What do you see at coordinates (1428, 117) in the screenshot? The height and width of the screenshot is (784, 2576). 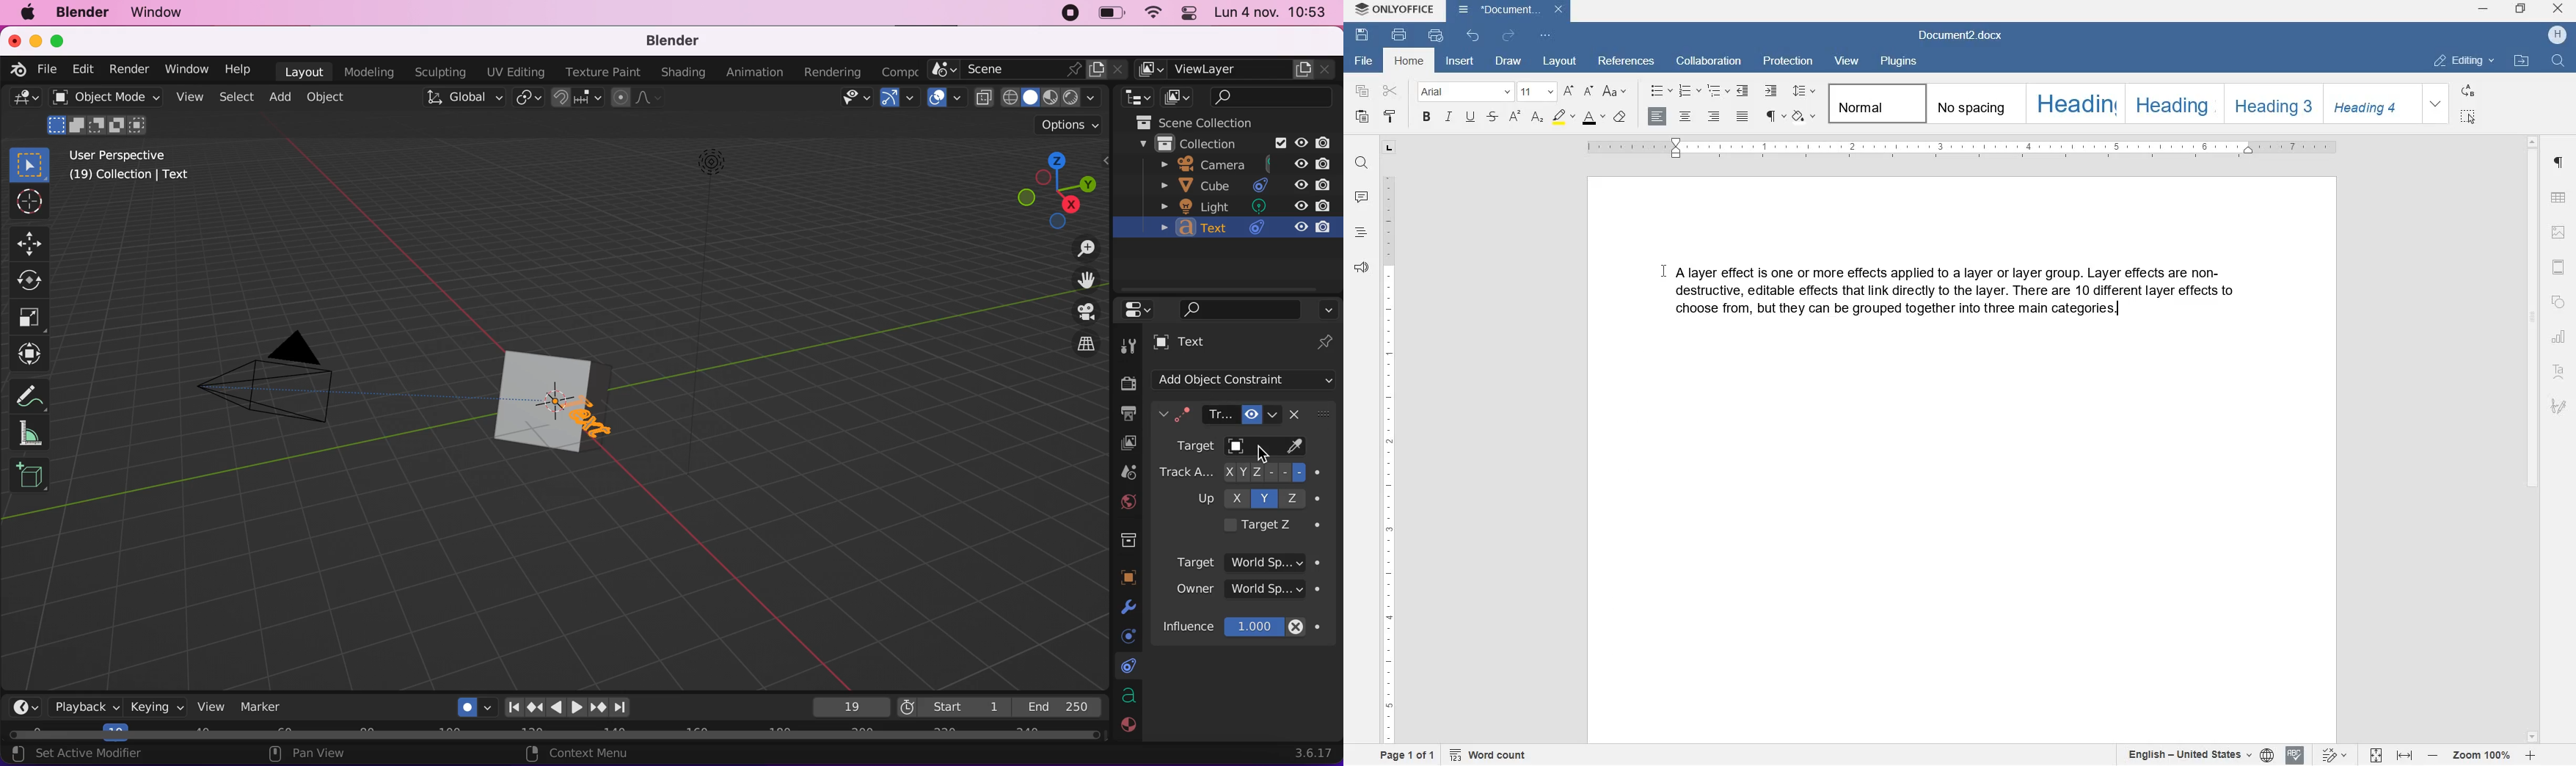 I see `bold` at bounding box center [1428, 117].